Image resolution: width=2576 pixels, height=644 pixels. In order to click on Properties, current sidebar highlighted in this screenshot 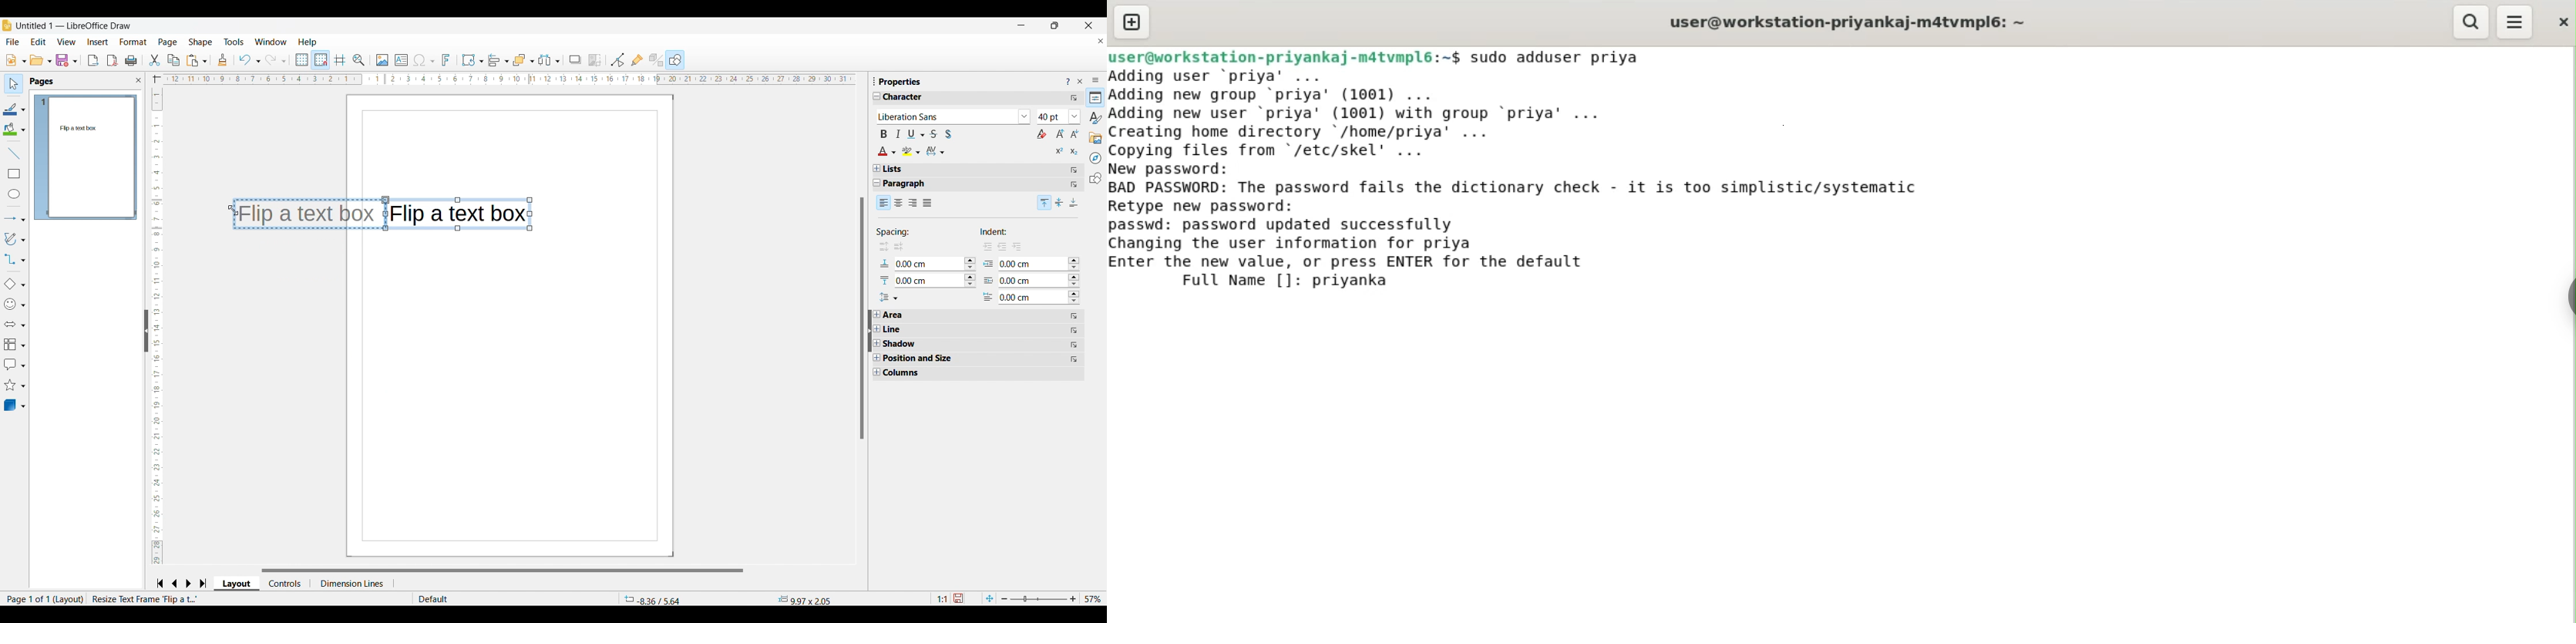, I will do `click(1095, 97)`.